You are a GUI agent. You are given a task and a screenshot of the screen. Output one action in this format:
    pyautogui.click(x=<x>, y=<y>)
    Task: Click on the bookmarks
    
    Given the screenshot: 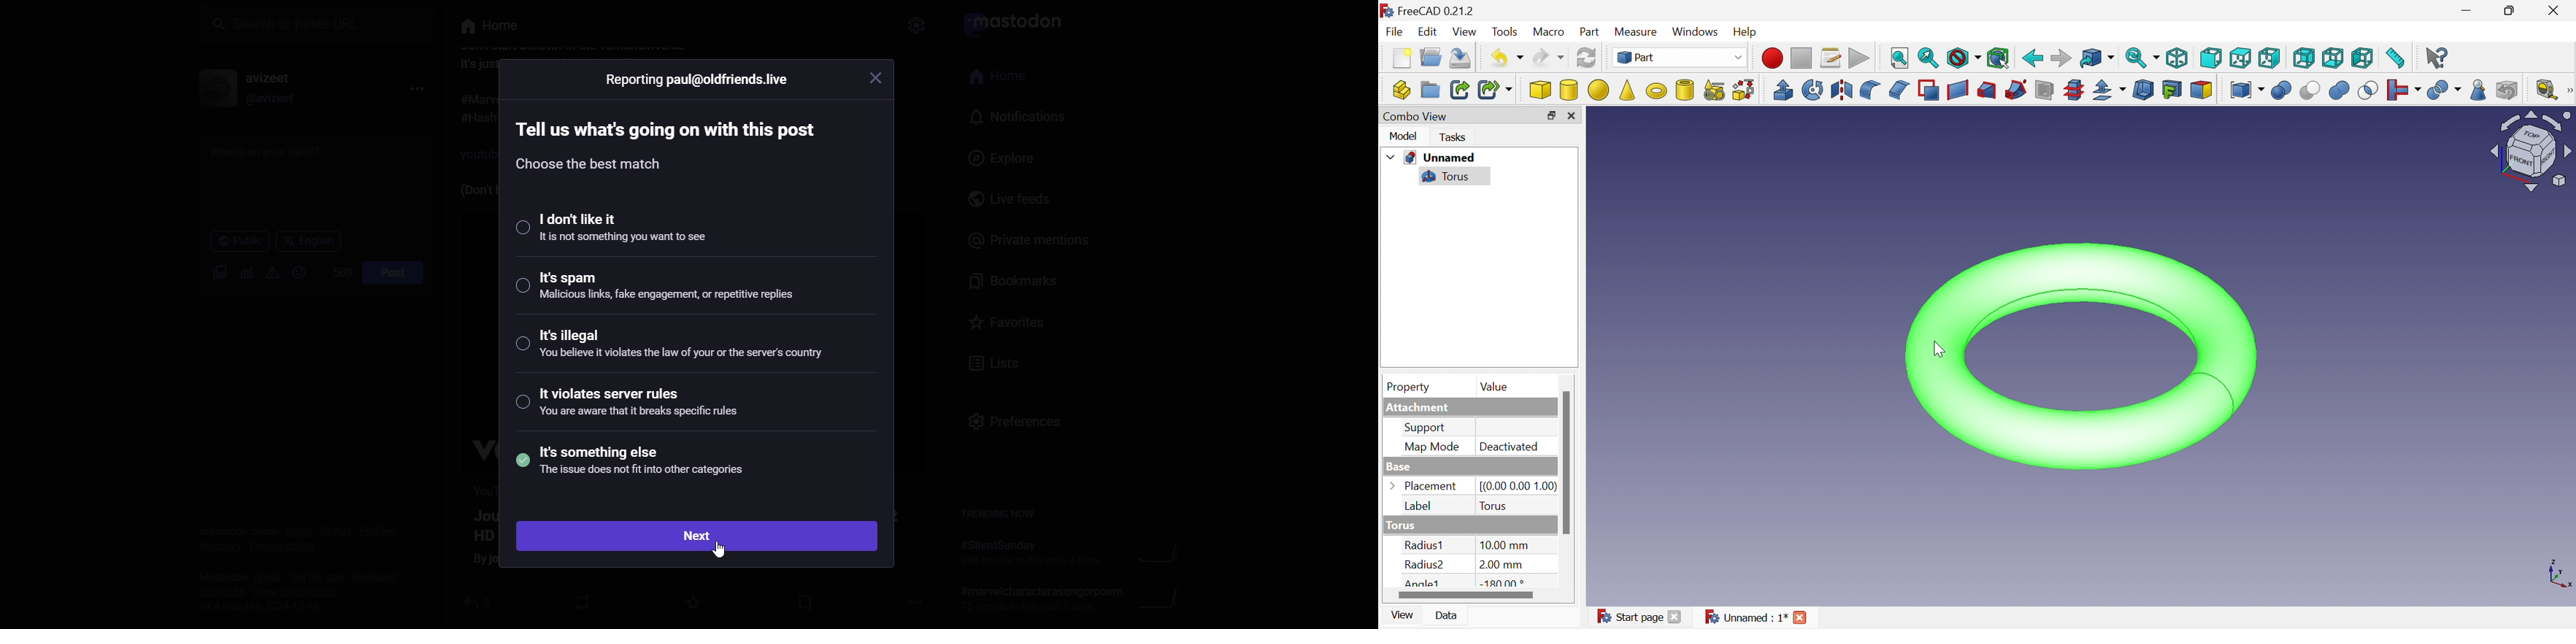 What is the action you would take?
    pyautogui.click(x=1021, y=280)
    